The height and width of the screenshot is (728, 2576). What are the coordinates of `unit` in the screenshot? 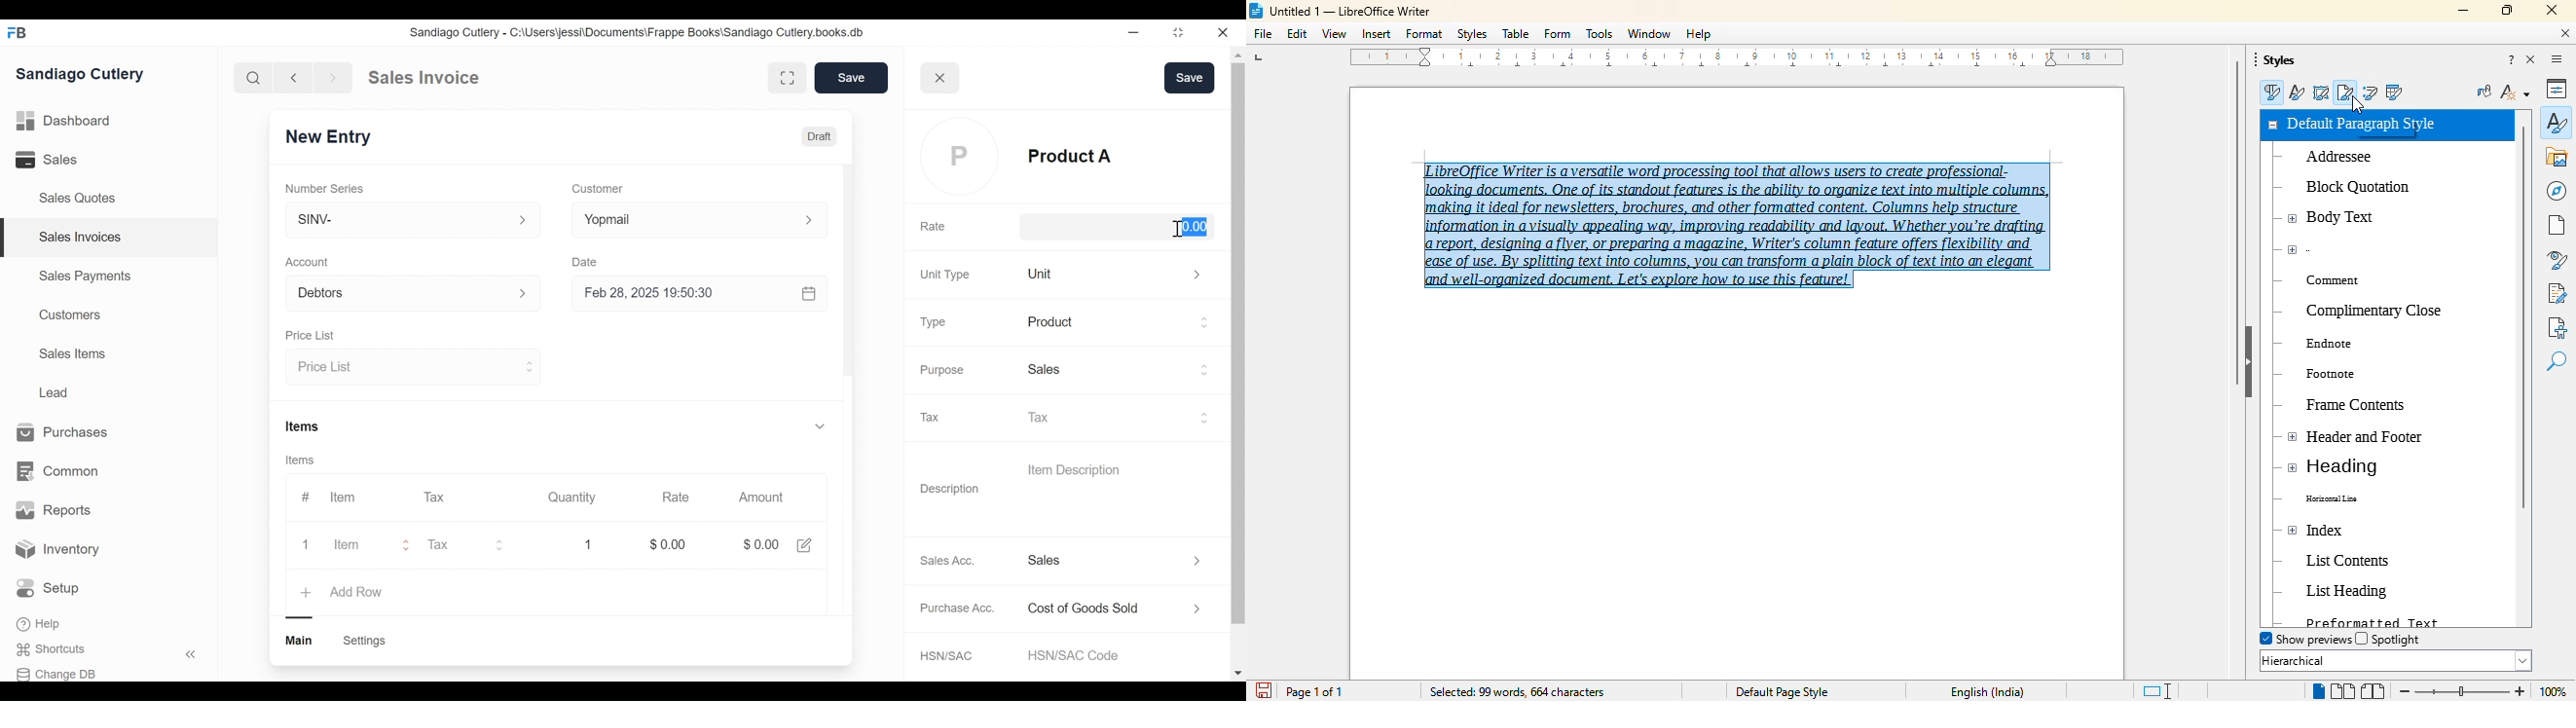 It's located at (1118, 273).